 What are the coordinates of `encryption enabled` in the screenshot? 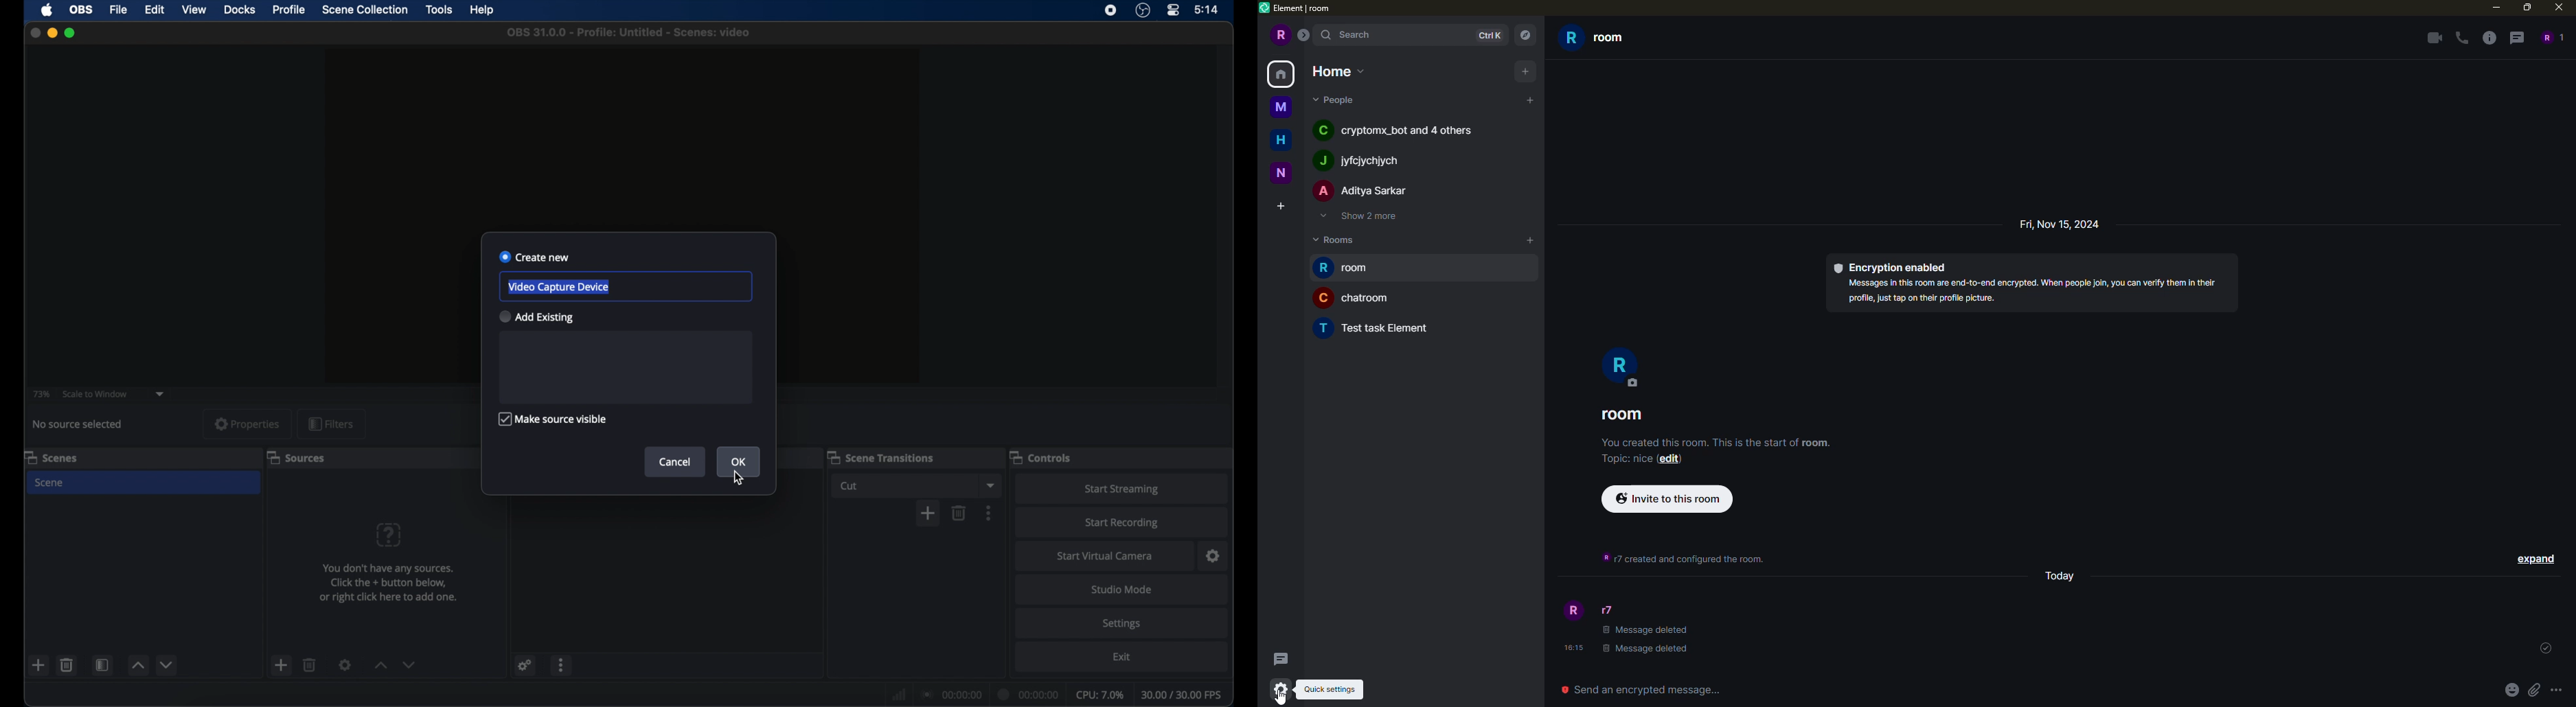 It's located at (1896, 266).